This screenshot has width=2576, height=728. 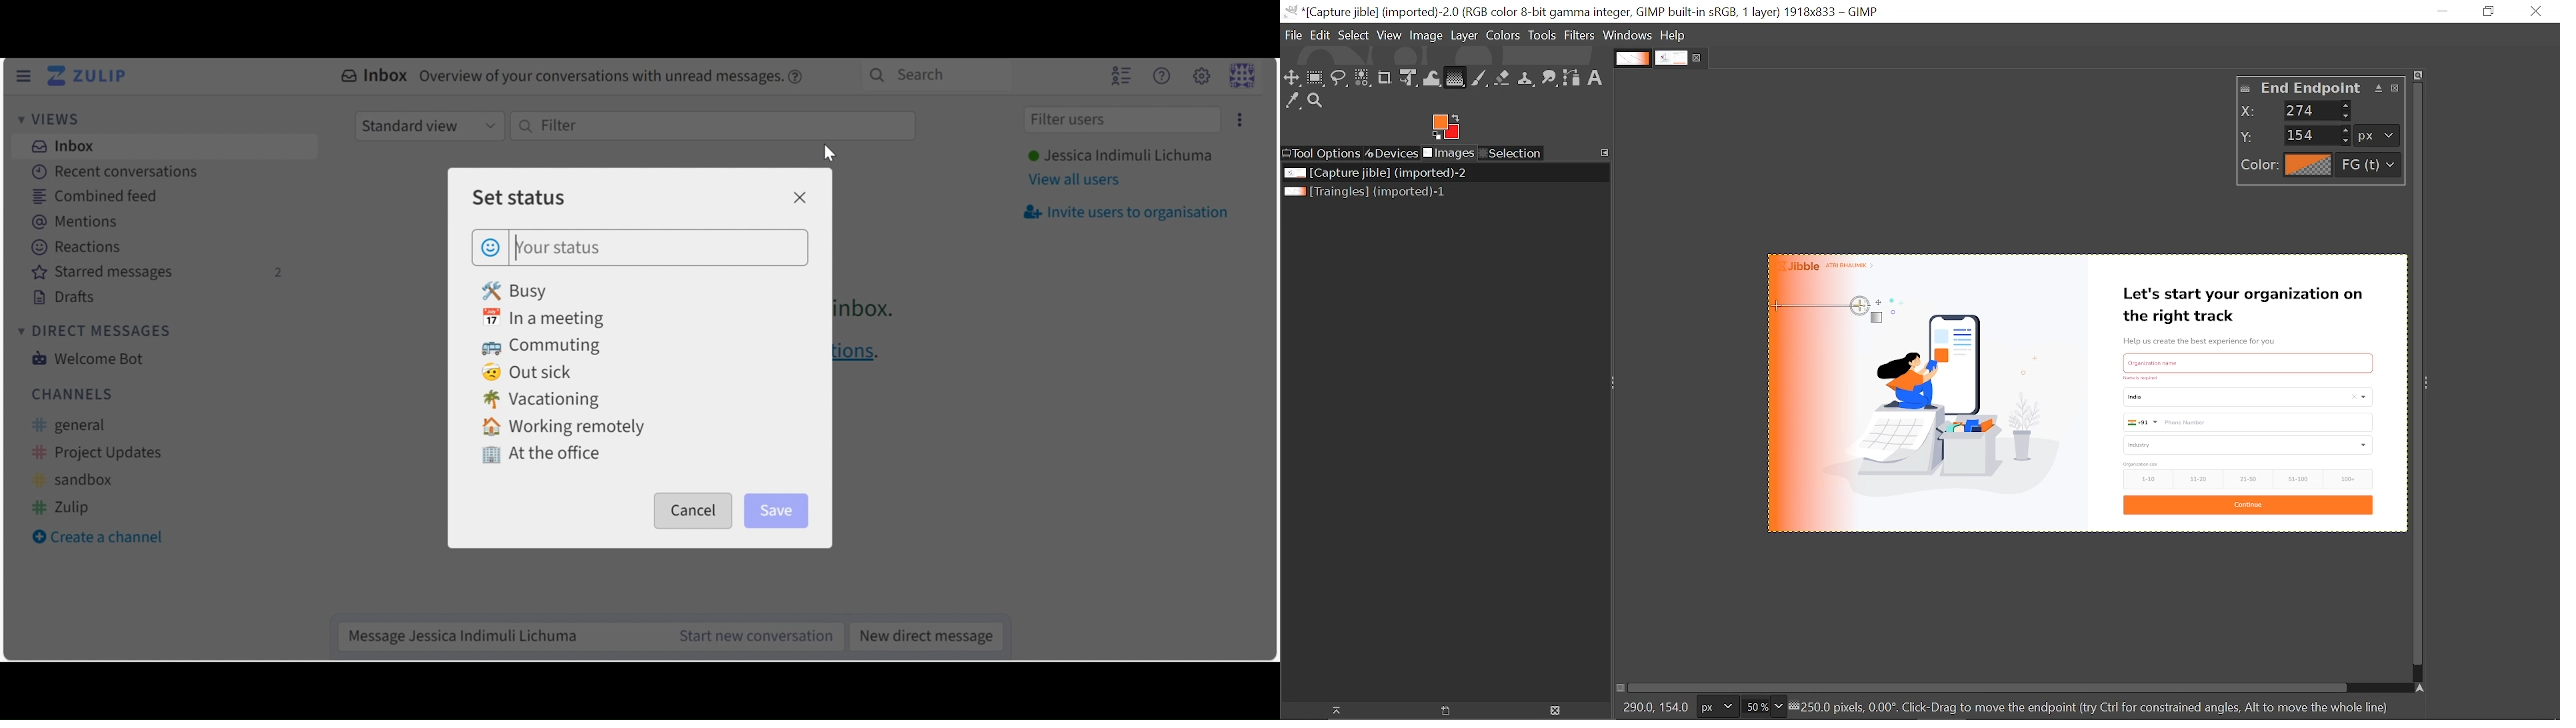 I want to click on Create a new Channel, so click(x=103, y=539).